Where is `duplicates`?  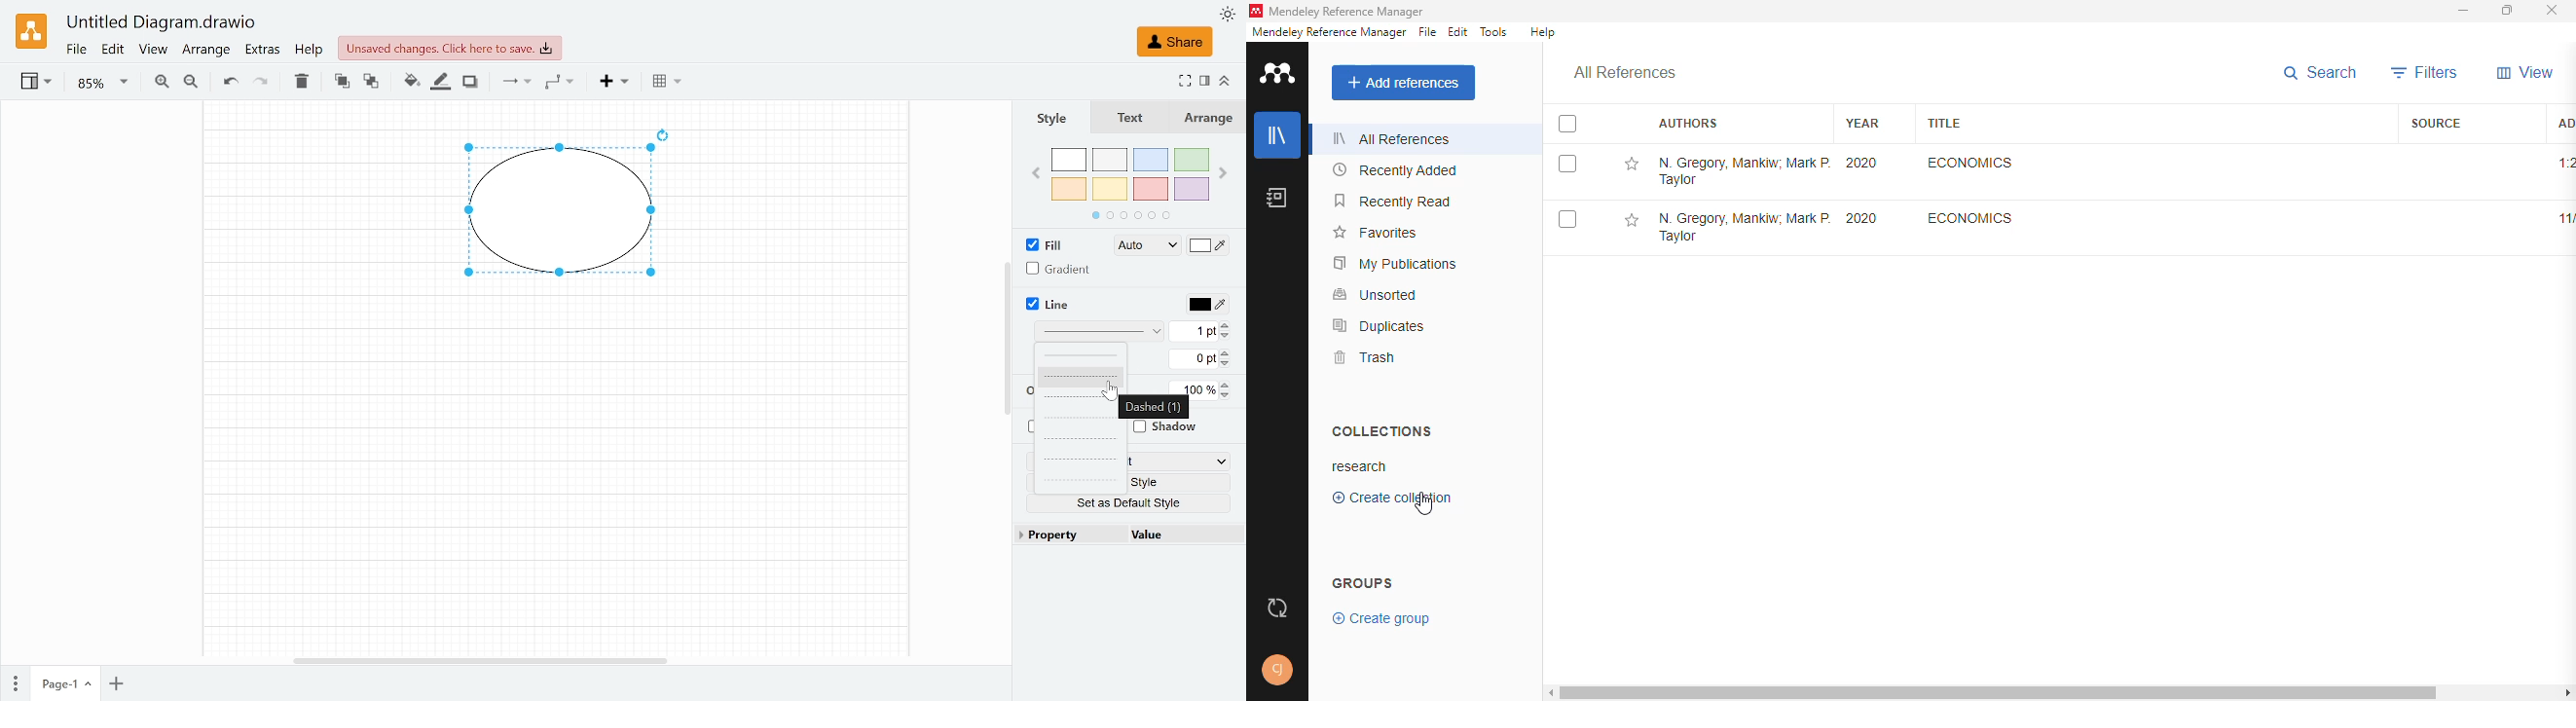
duplicates is located at coordinates (1380, 325).